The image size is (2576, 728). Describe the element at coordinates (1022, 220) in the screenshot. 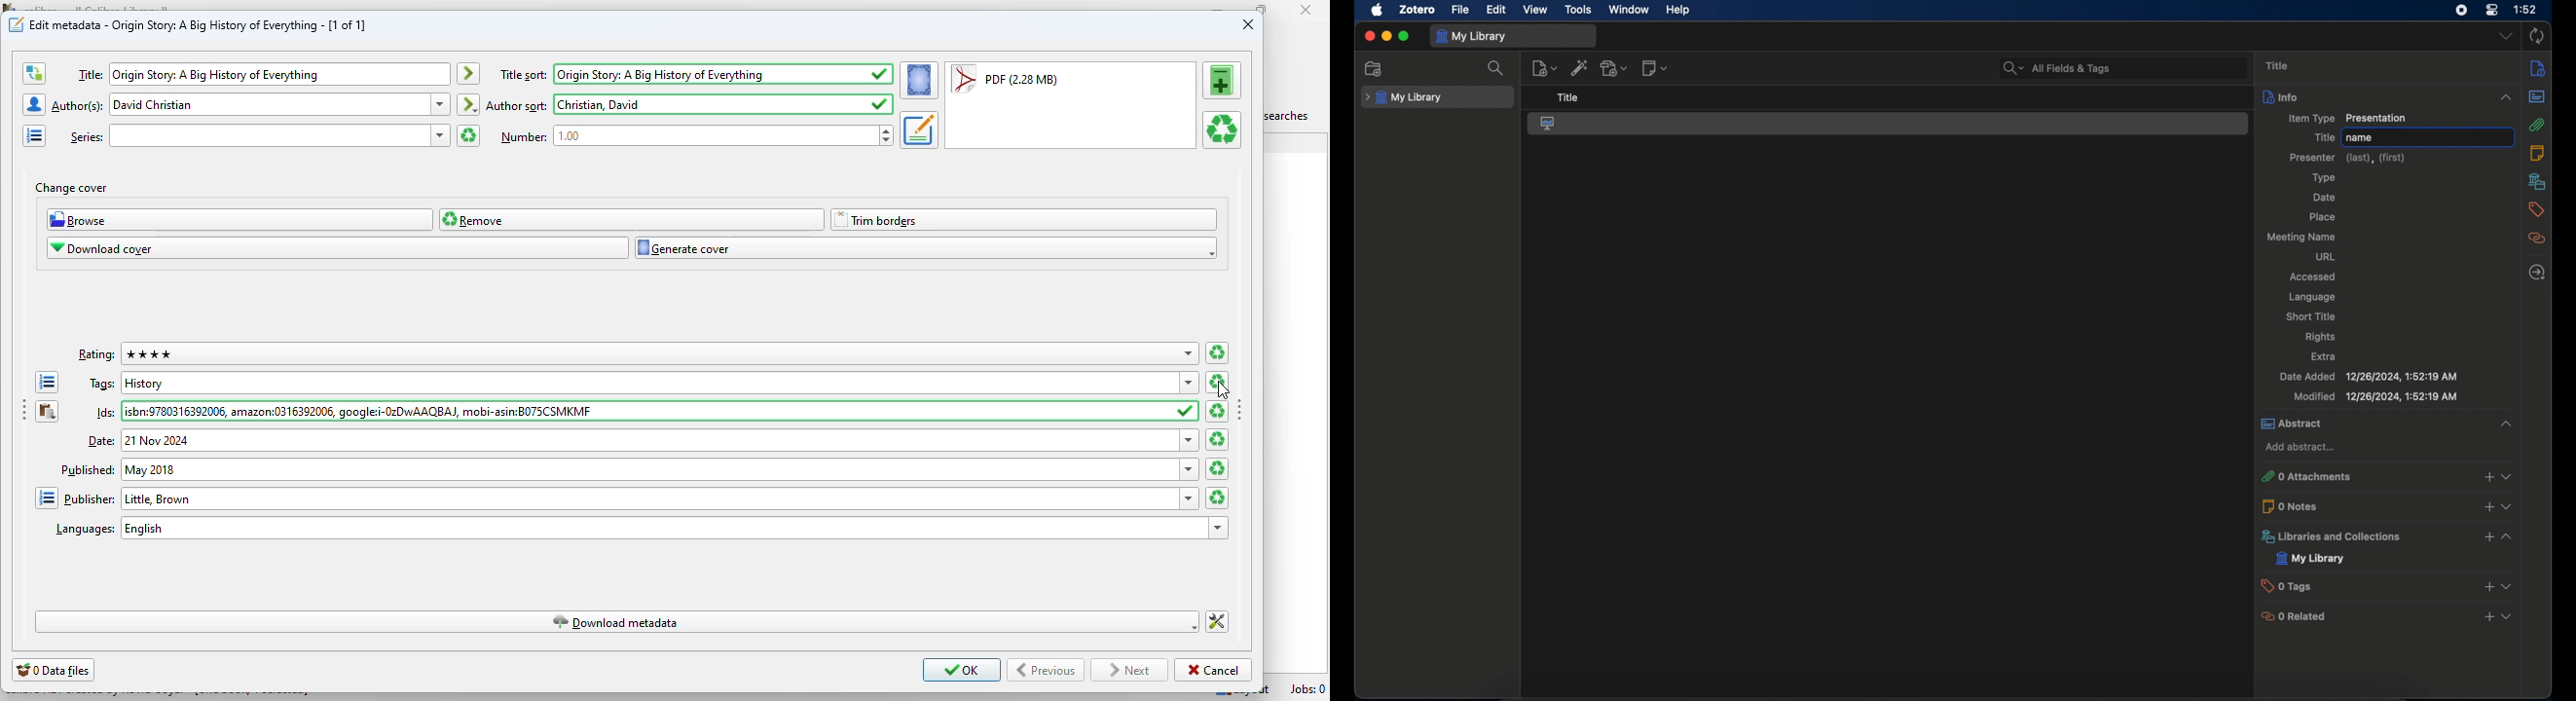

I see `trim borders` at that location.